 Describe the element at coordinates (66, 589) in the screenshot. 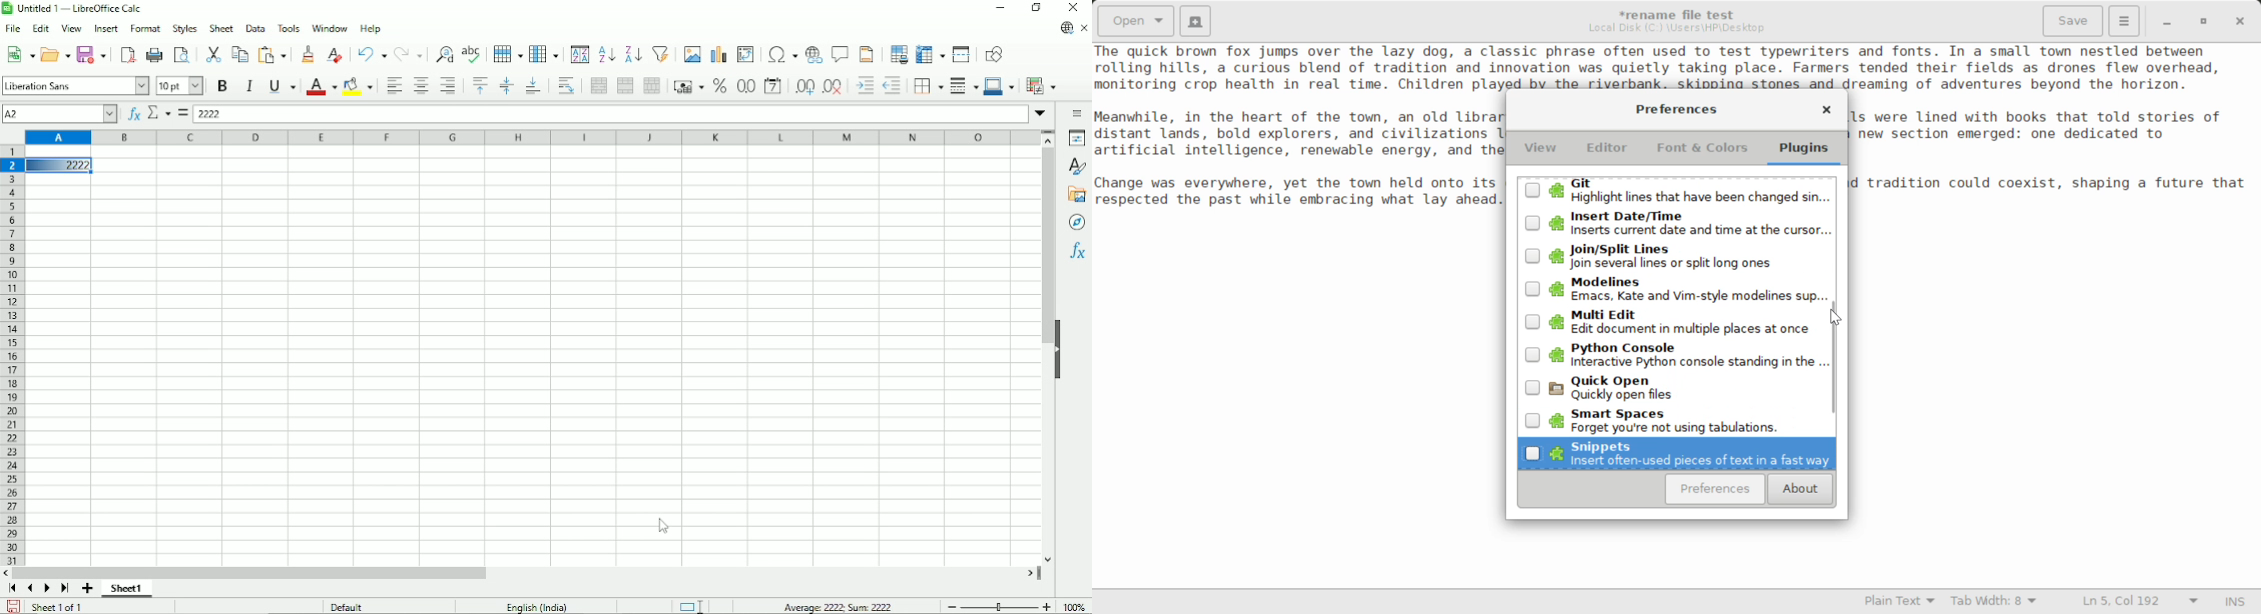

I see `Scroll to last sheet` at that location.